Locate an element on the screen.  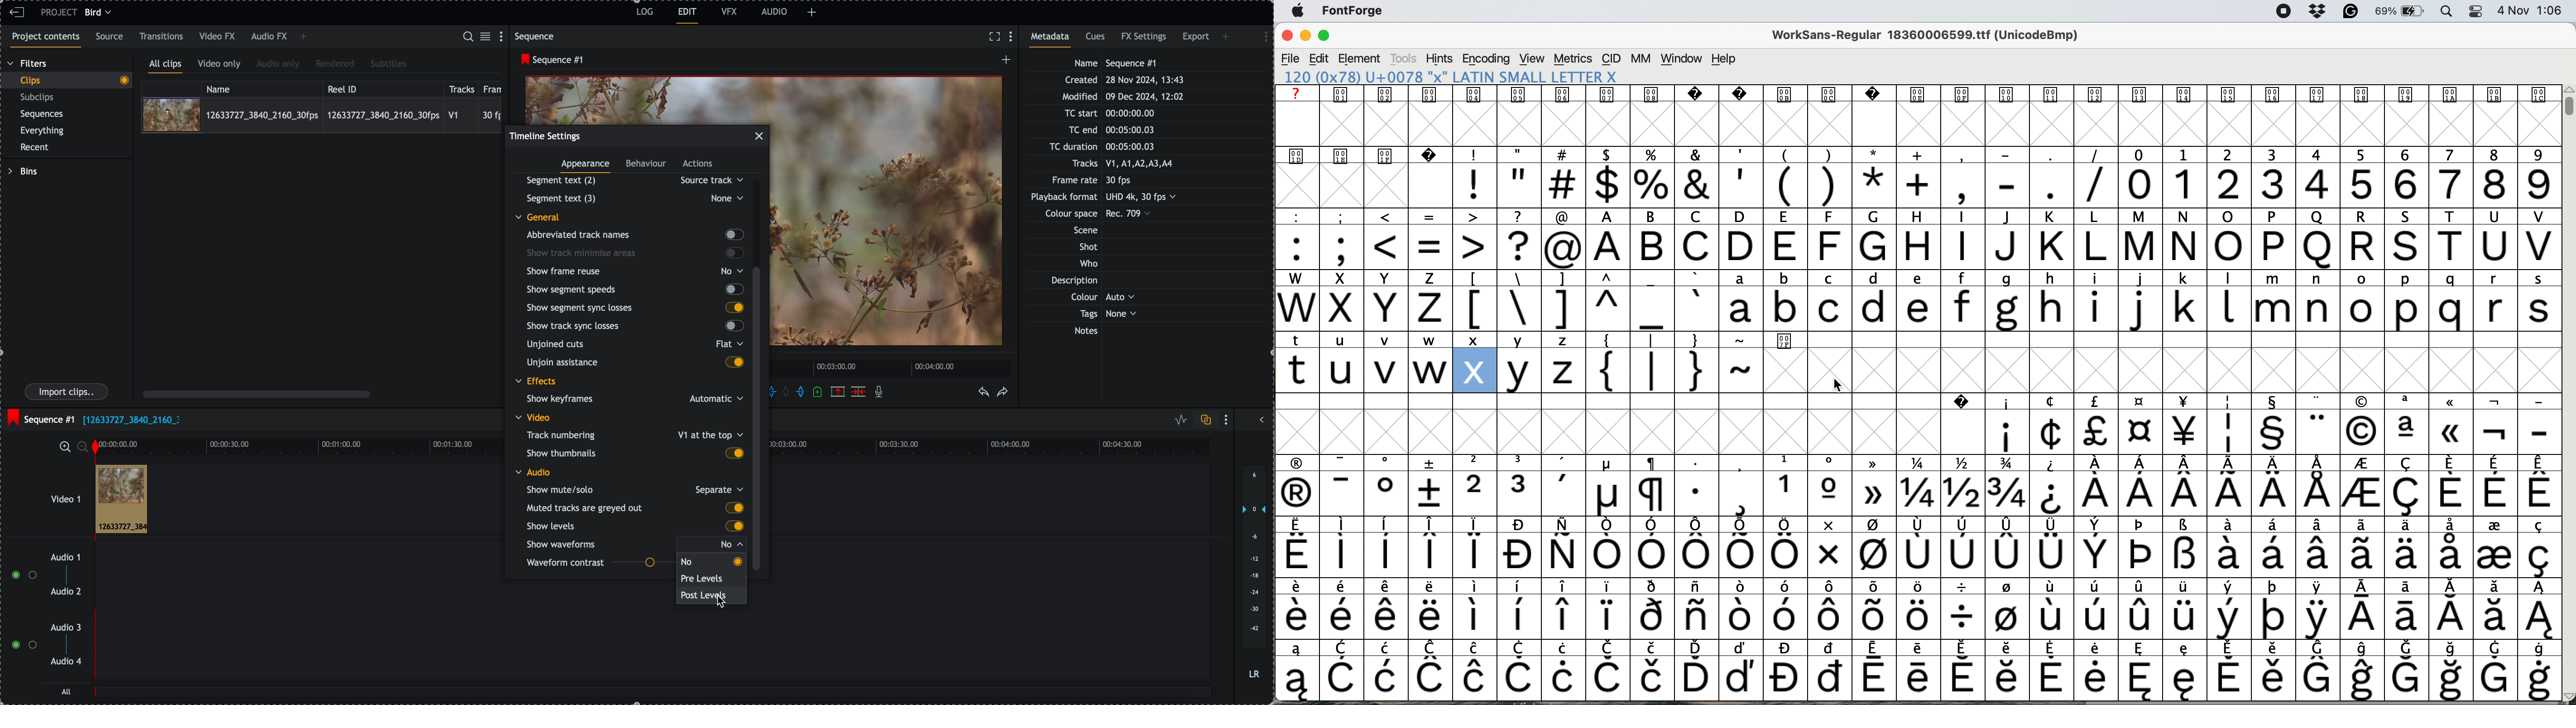
special characters is located at coordinates (1920, 647).